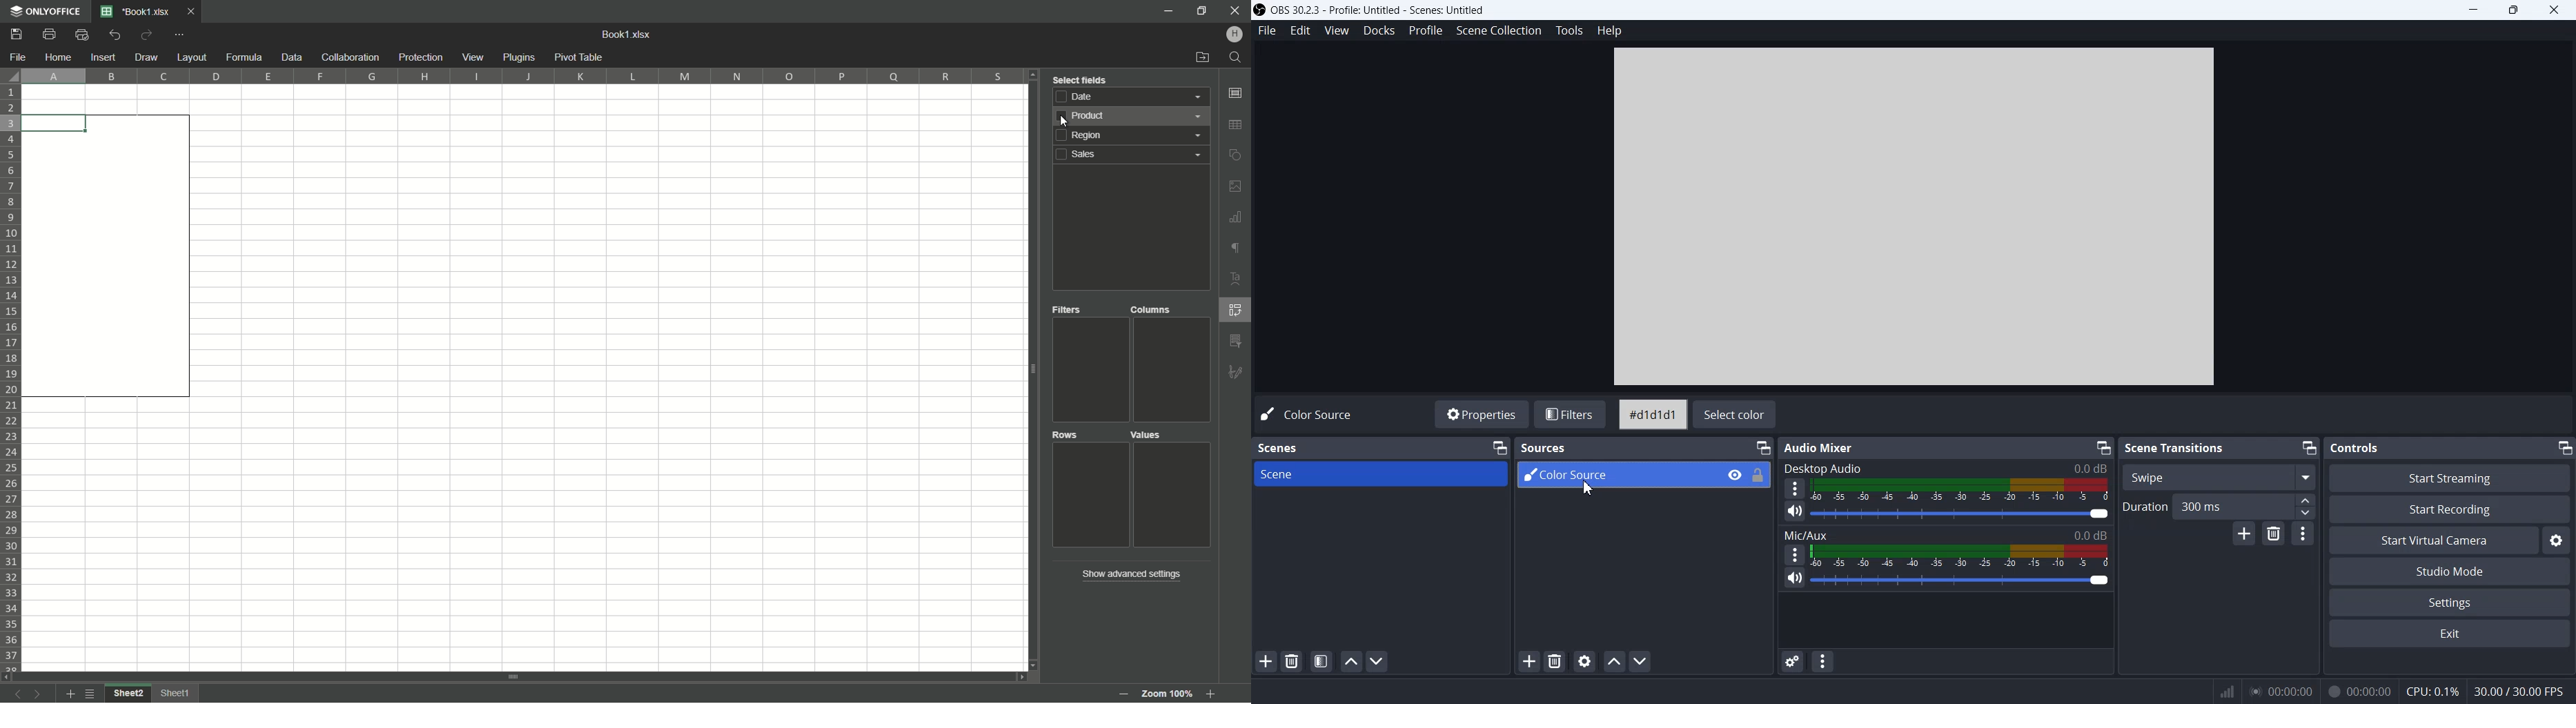  What do you see at coordinates (1379, 661) in the screenshot?
I see `Move Scene Down` at bounding box center [1379, 661].